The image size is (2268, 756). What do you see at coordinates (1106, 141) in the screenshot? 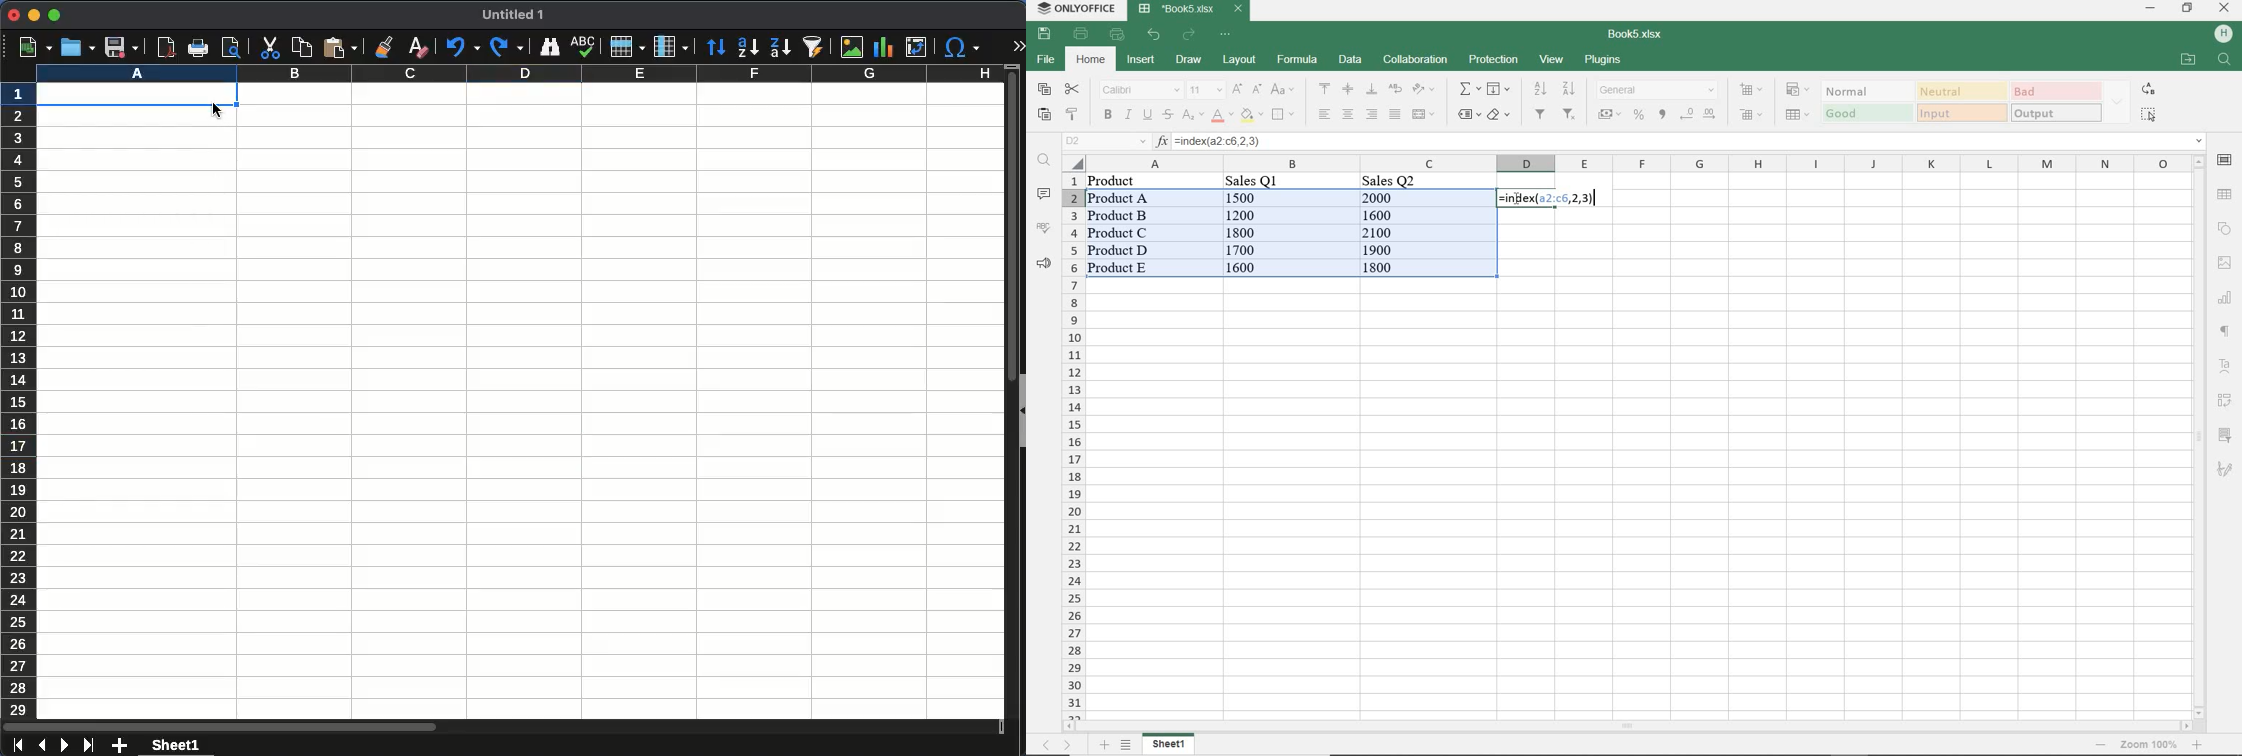
I see `named manager` at bounding box center [1106, 141].